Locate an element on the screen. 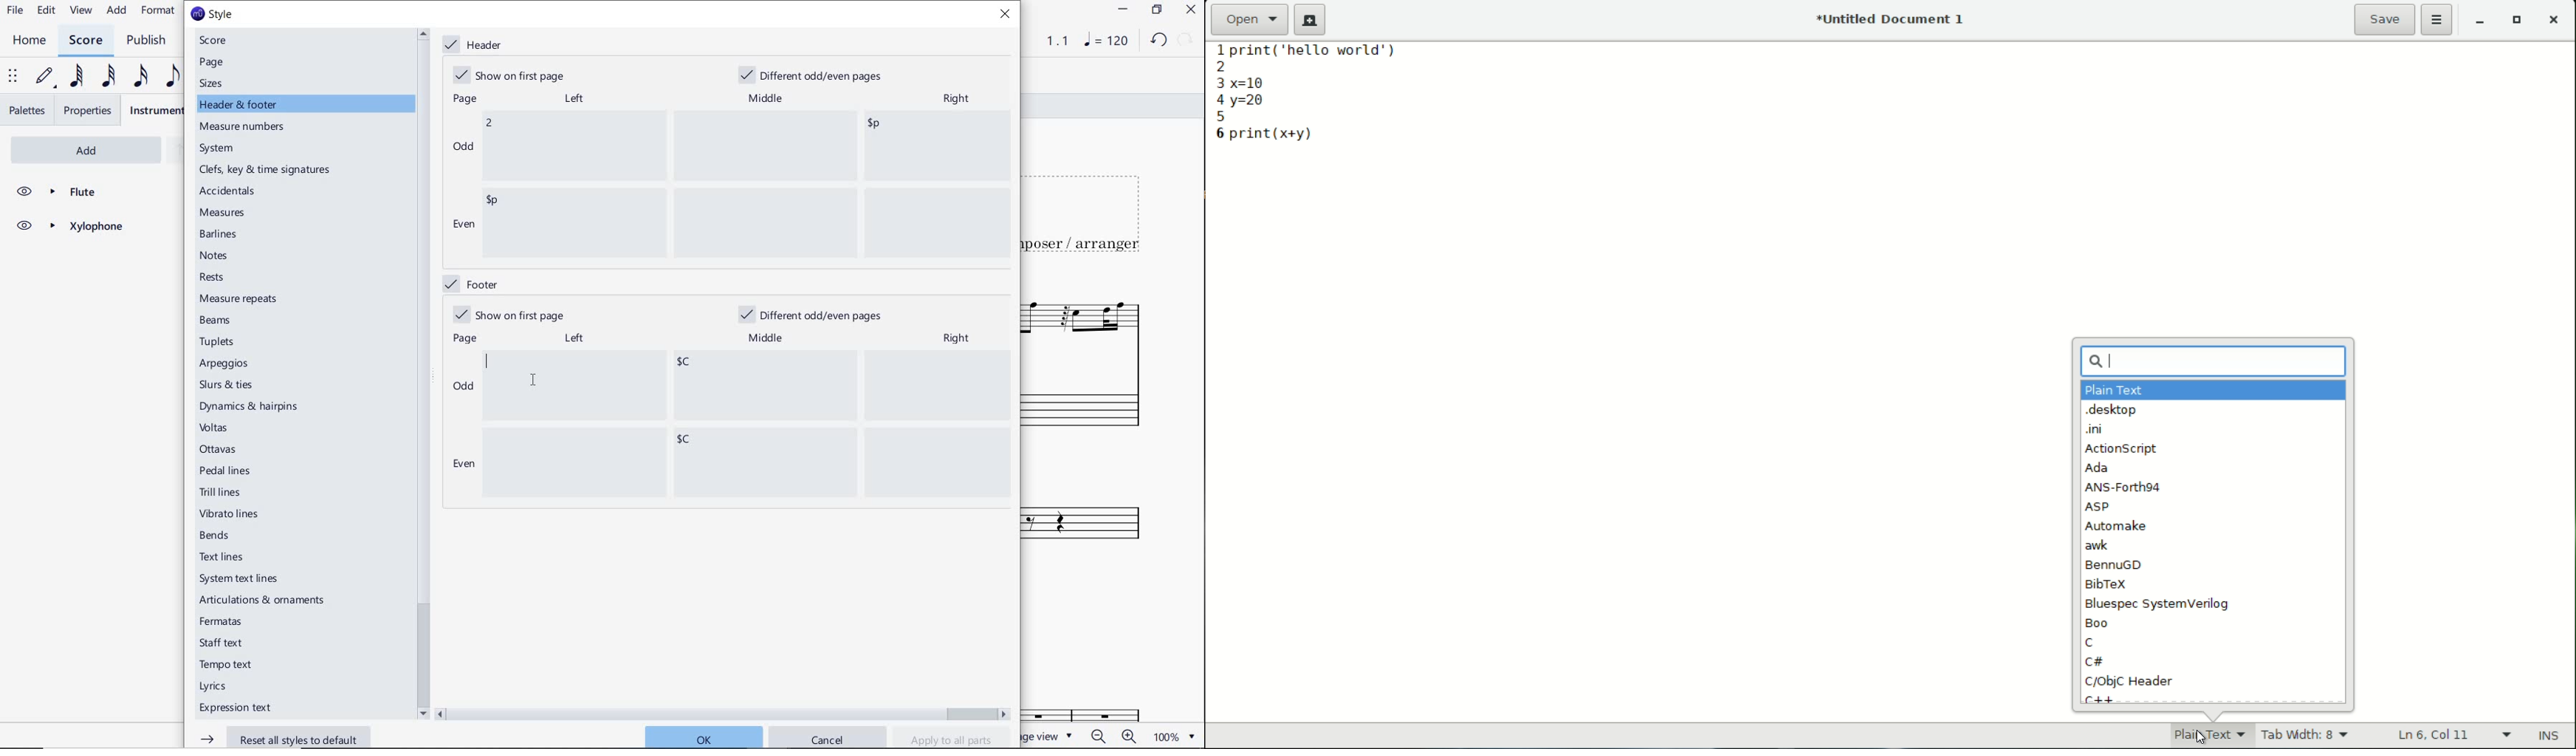 The width and height of the screenshot is (2576, 756). close app is located at coordinates (2555, 22).